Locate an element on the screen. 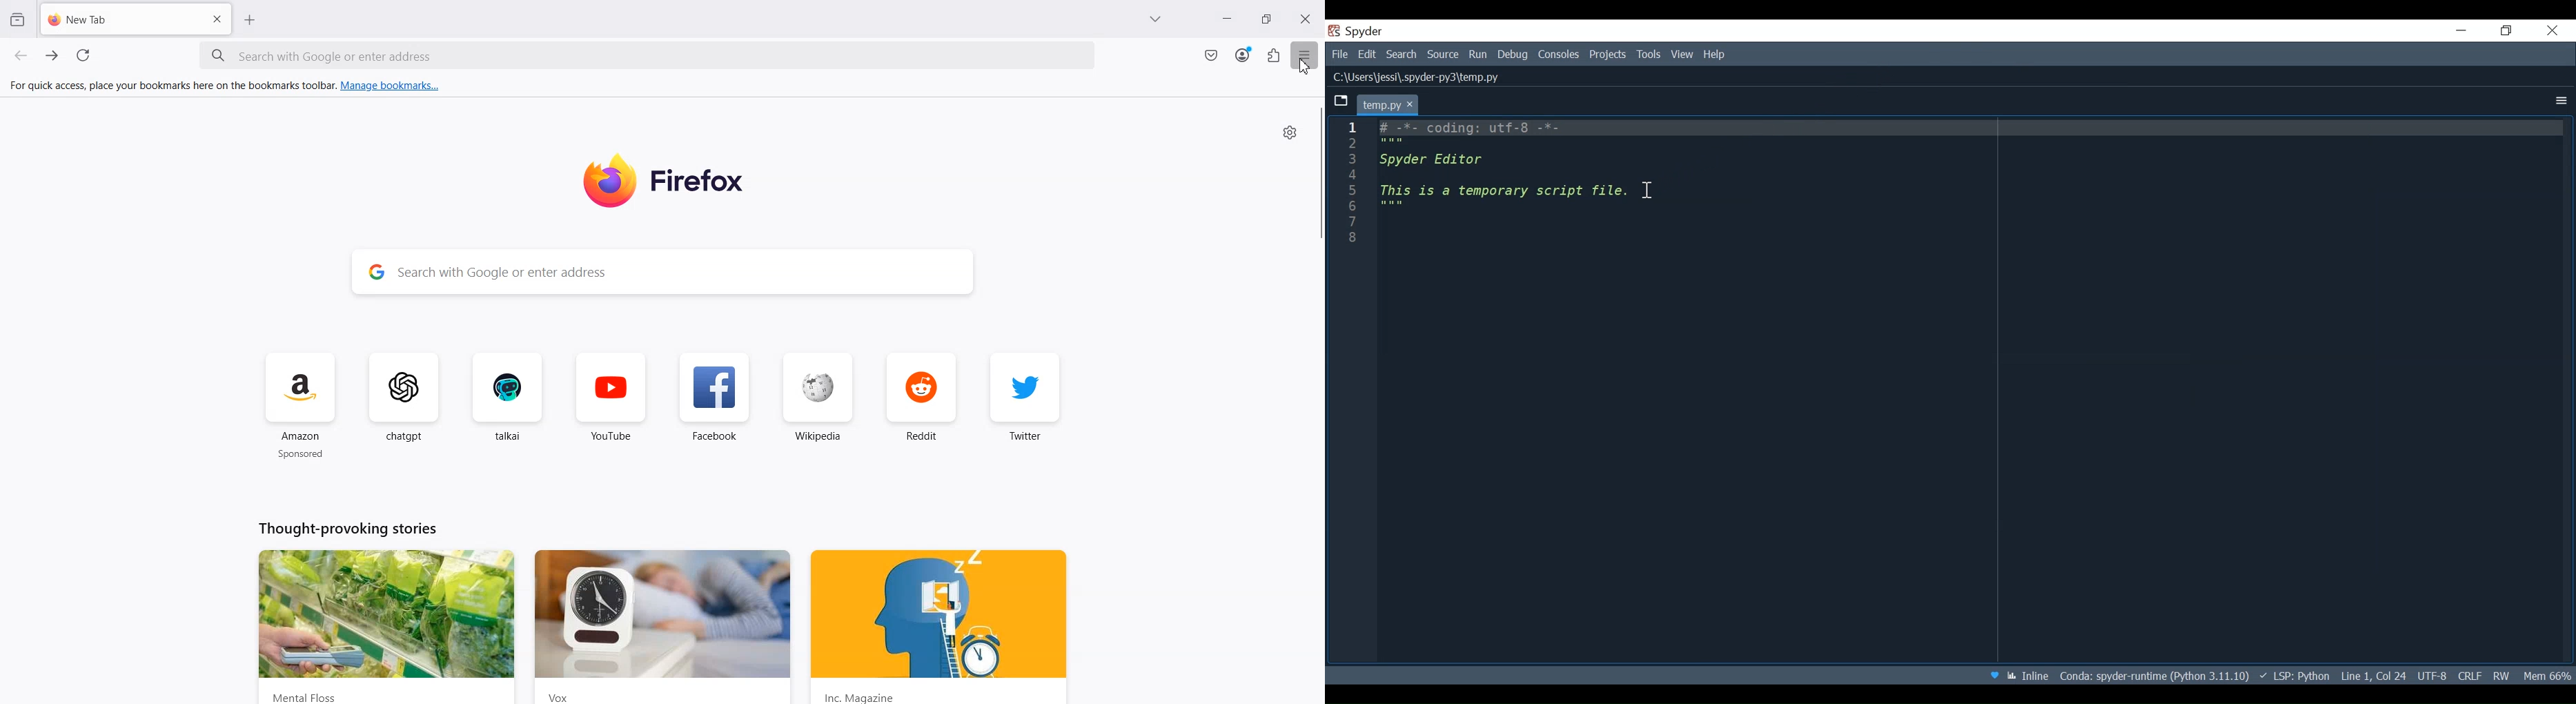 Image resolution: width=2576 pixels, height=728 pixels. Line column is located at coordinates (1350, 391).